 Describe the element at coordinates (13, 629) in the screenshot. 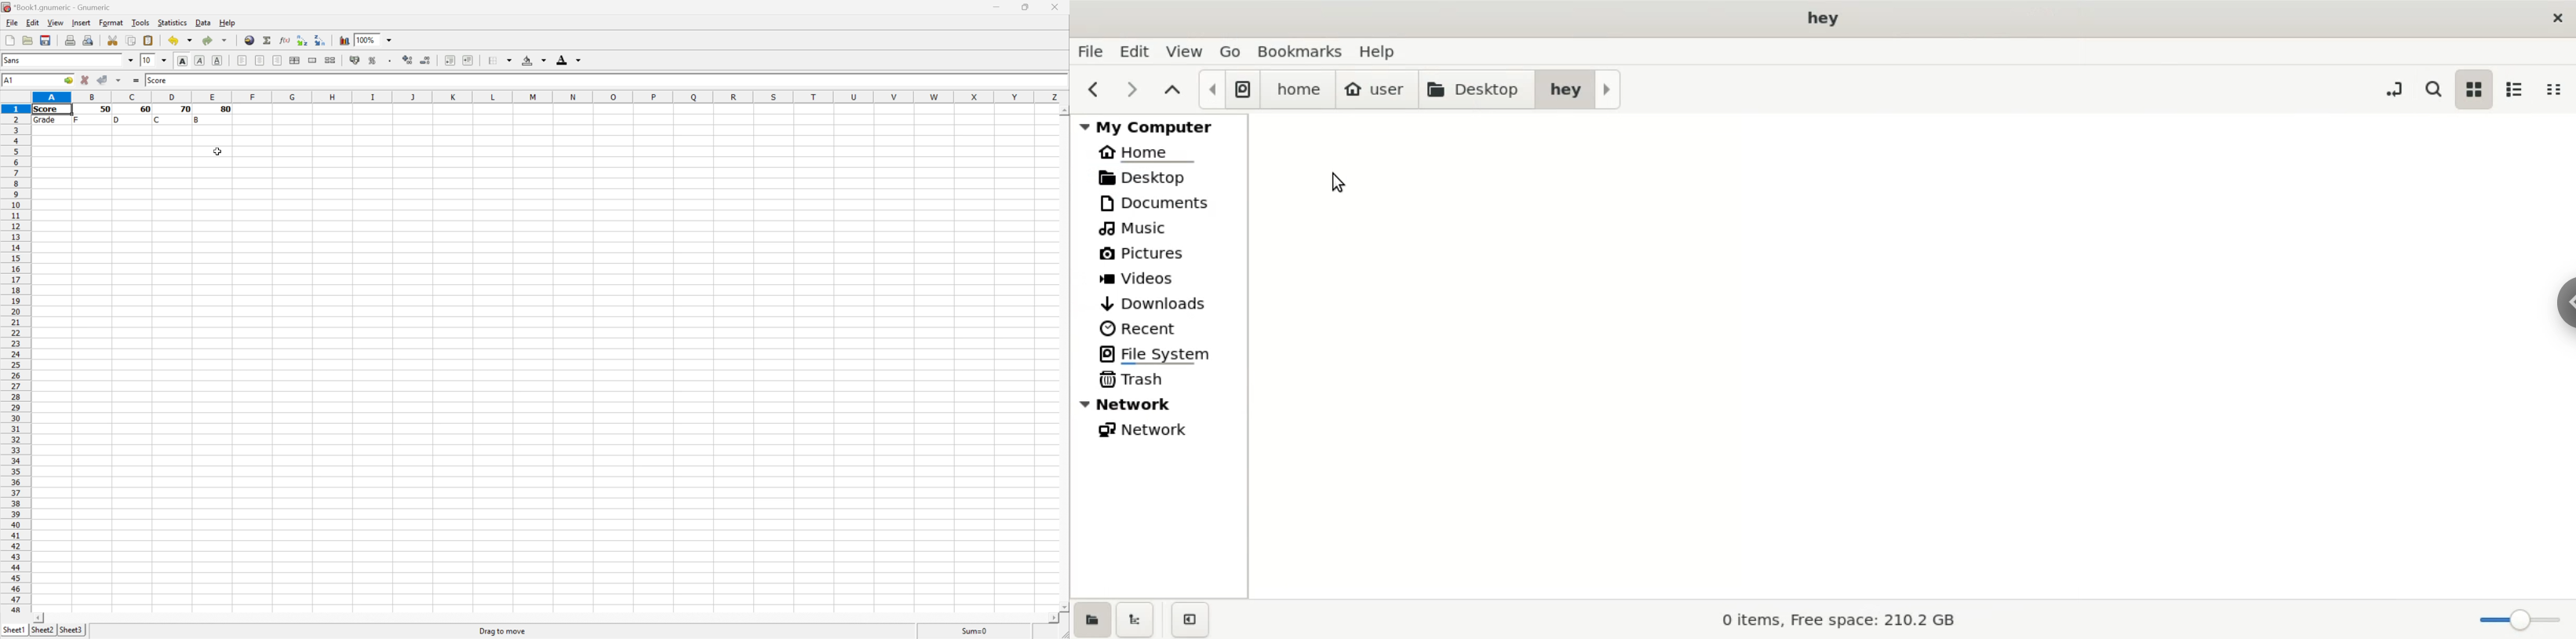

I see `Sheet 1` at that location.